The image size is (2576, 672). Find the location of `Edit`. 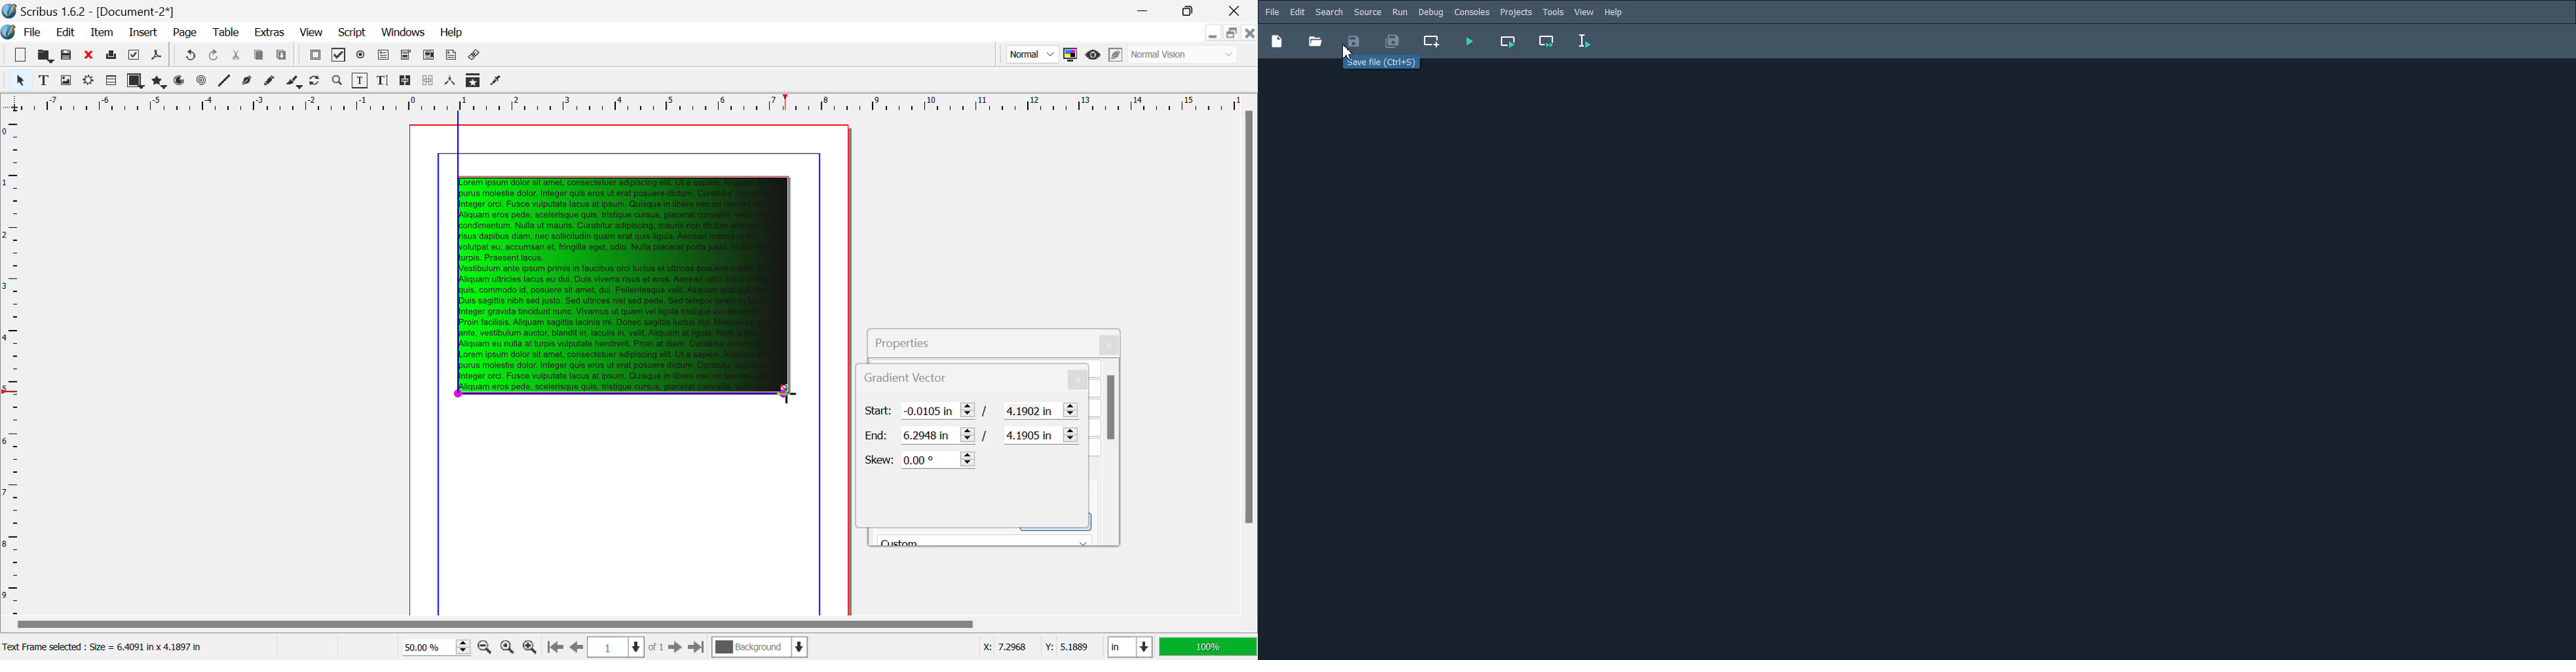

Edit is located at coordinates (63, 33).